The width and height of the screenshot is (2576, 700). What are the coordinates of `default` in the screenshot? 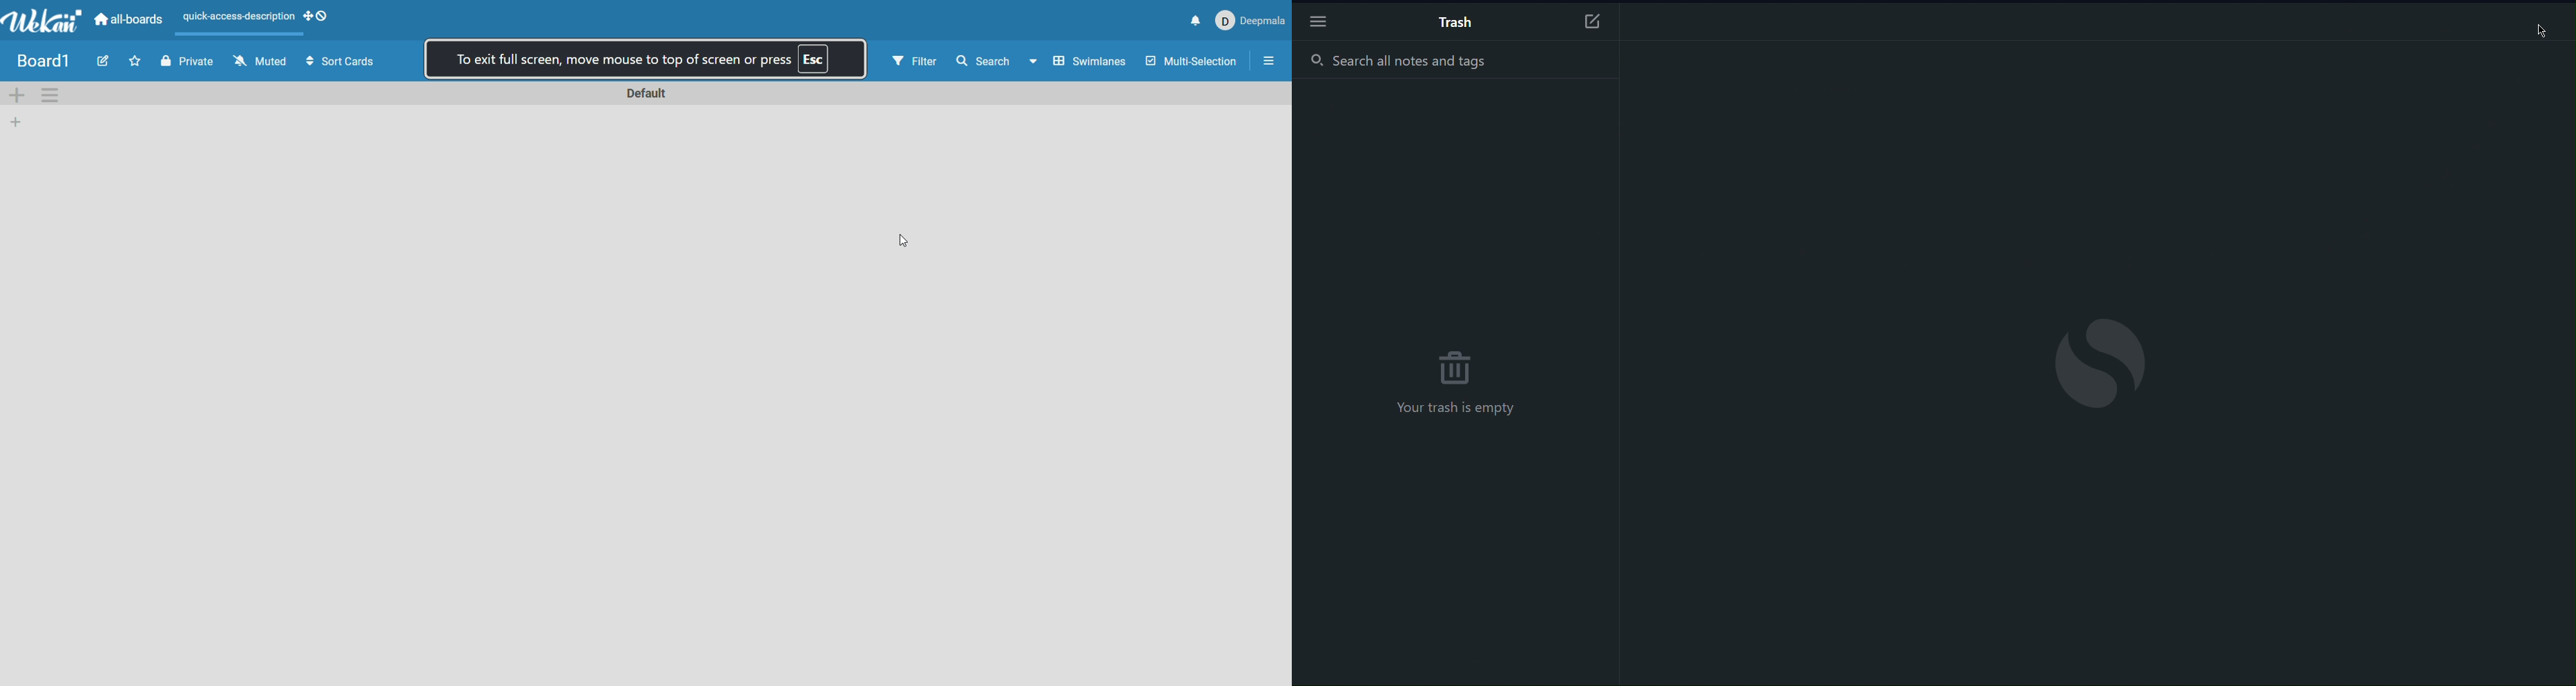 It's located at (646, 93).